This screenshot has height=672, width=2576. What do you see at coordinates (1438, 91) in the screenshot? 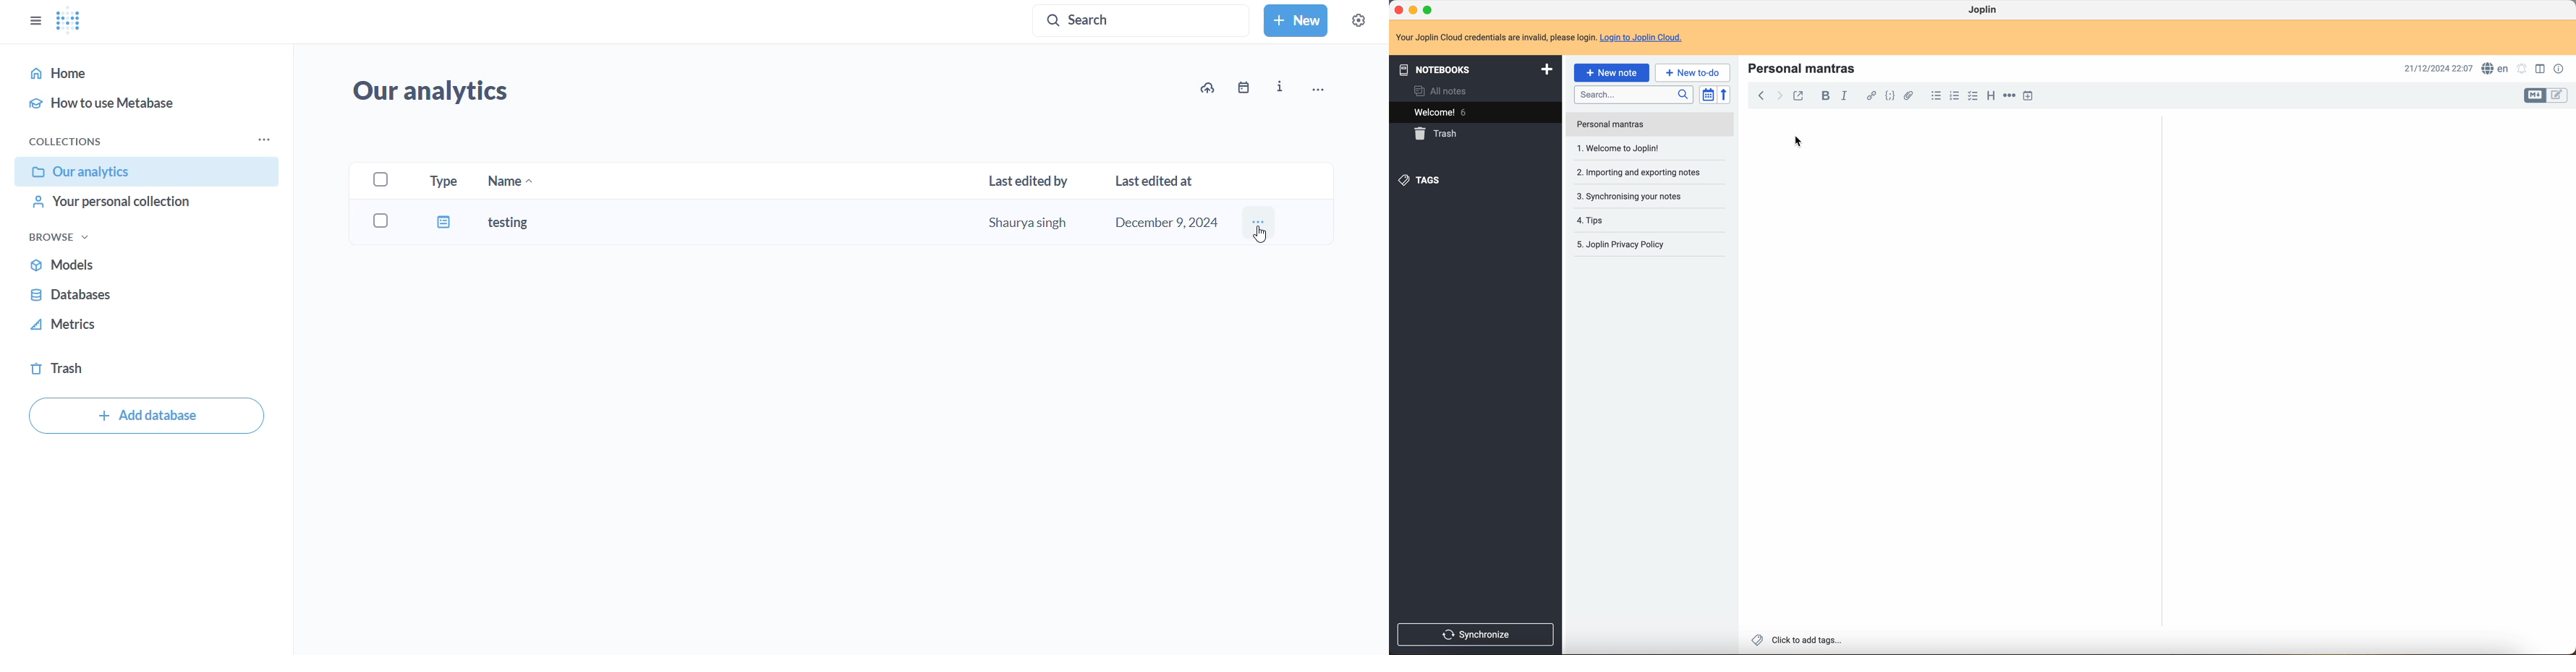
I see `all notes` at bounding box center [1438, 91].